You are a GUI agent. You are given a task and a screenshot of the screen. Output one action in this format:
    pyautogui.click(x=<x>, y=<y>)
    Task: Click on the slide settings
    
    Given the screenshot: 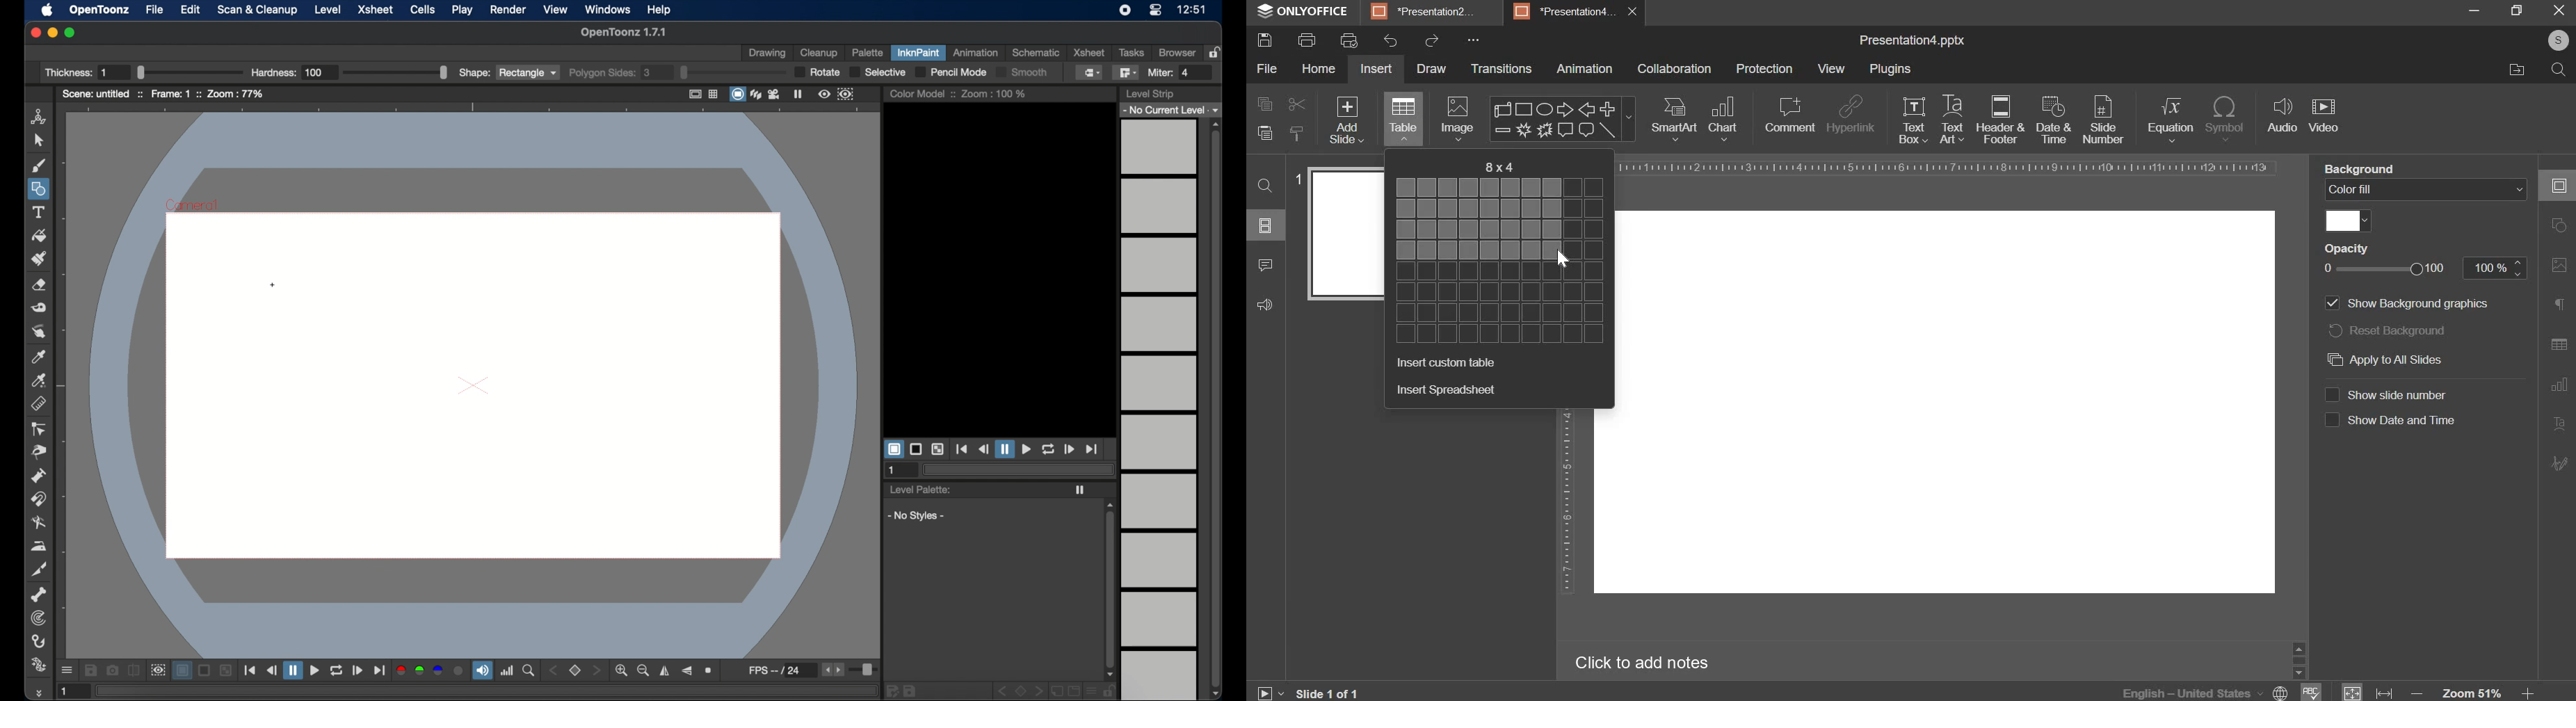 What is the action you would take?
    pyautogui.click(x=2561, y=185)
    